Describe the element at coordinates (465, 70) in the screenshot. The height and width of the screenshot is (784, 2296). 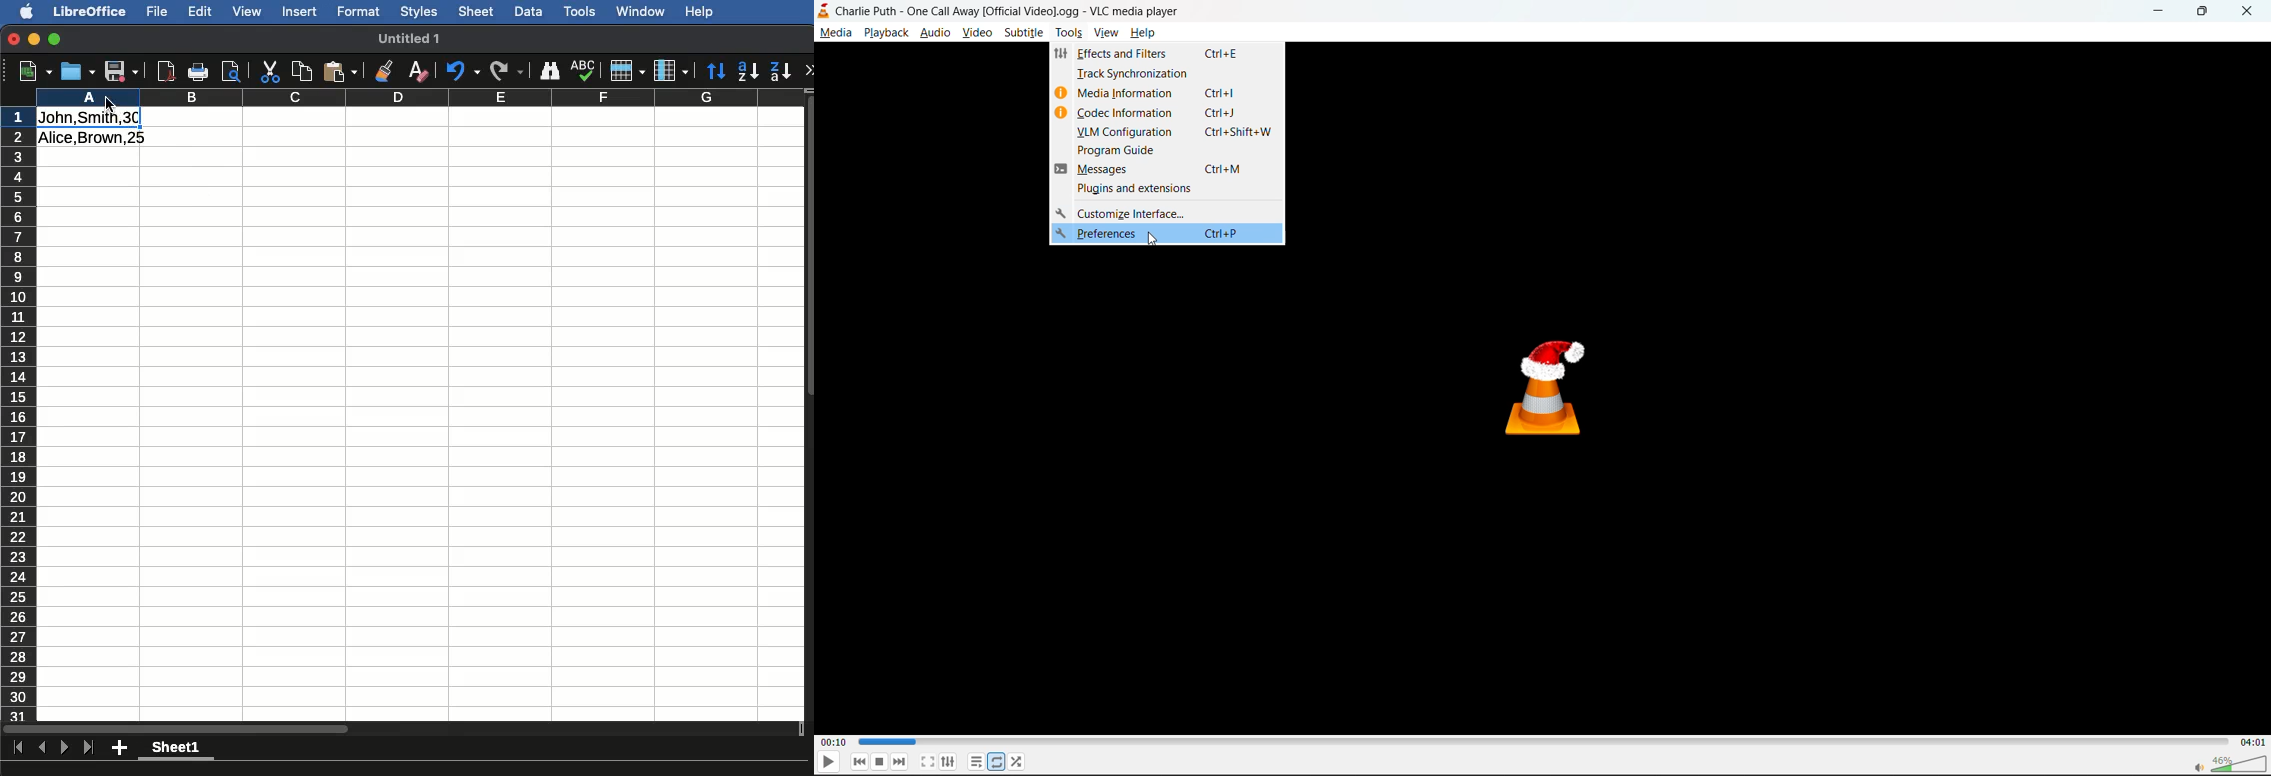
I see `Undo` at that location.